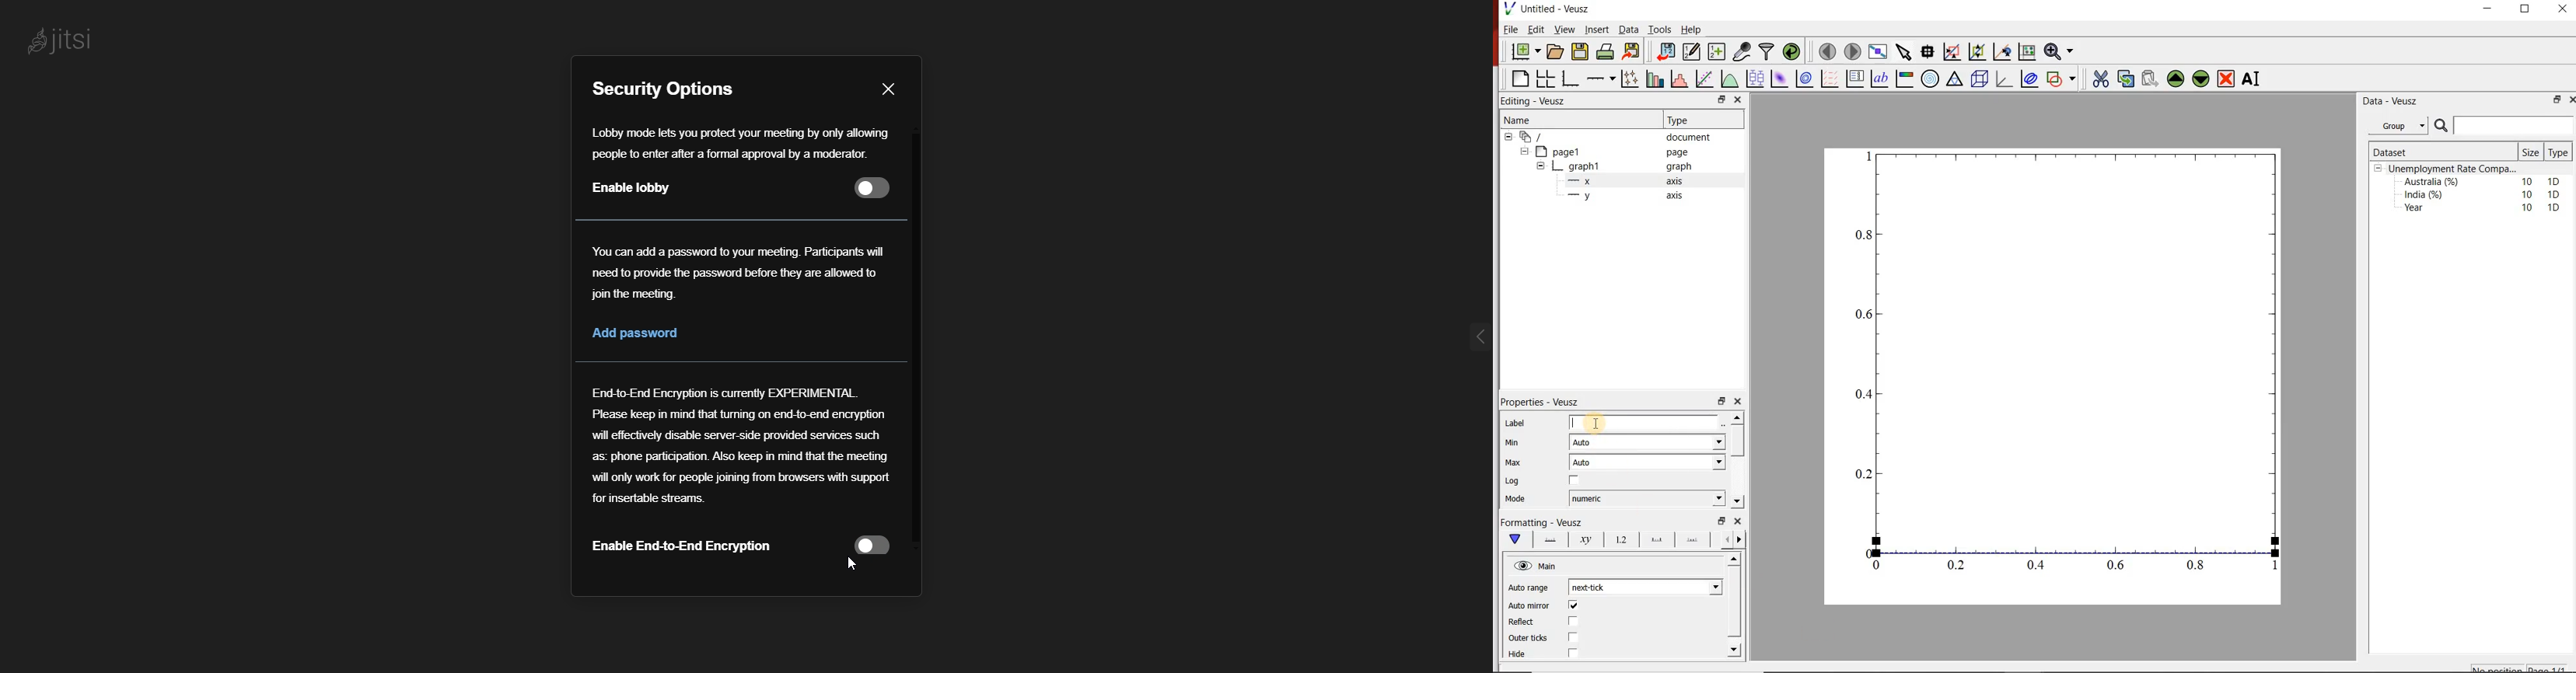  Describe the element at coordinates (2176, 79) in the screenshot. I see `move the widgets up` at that location.